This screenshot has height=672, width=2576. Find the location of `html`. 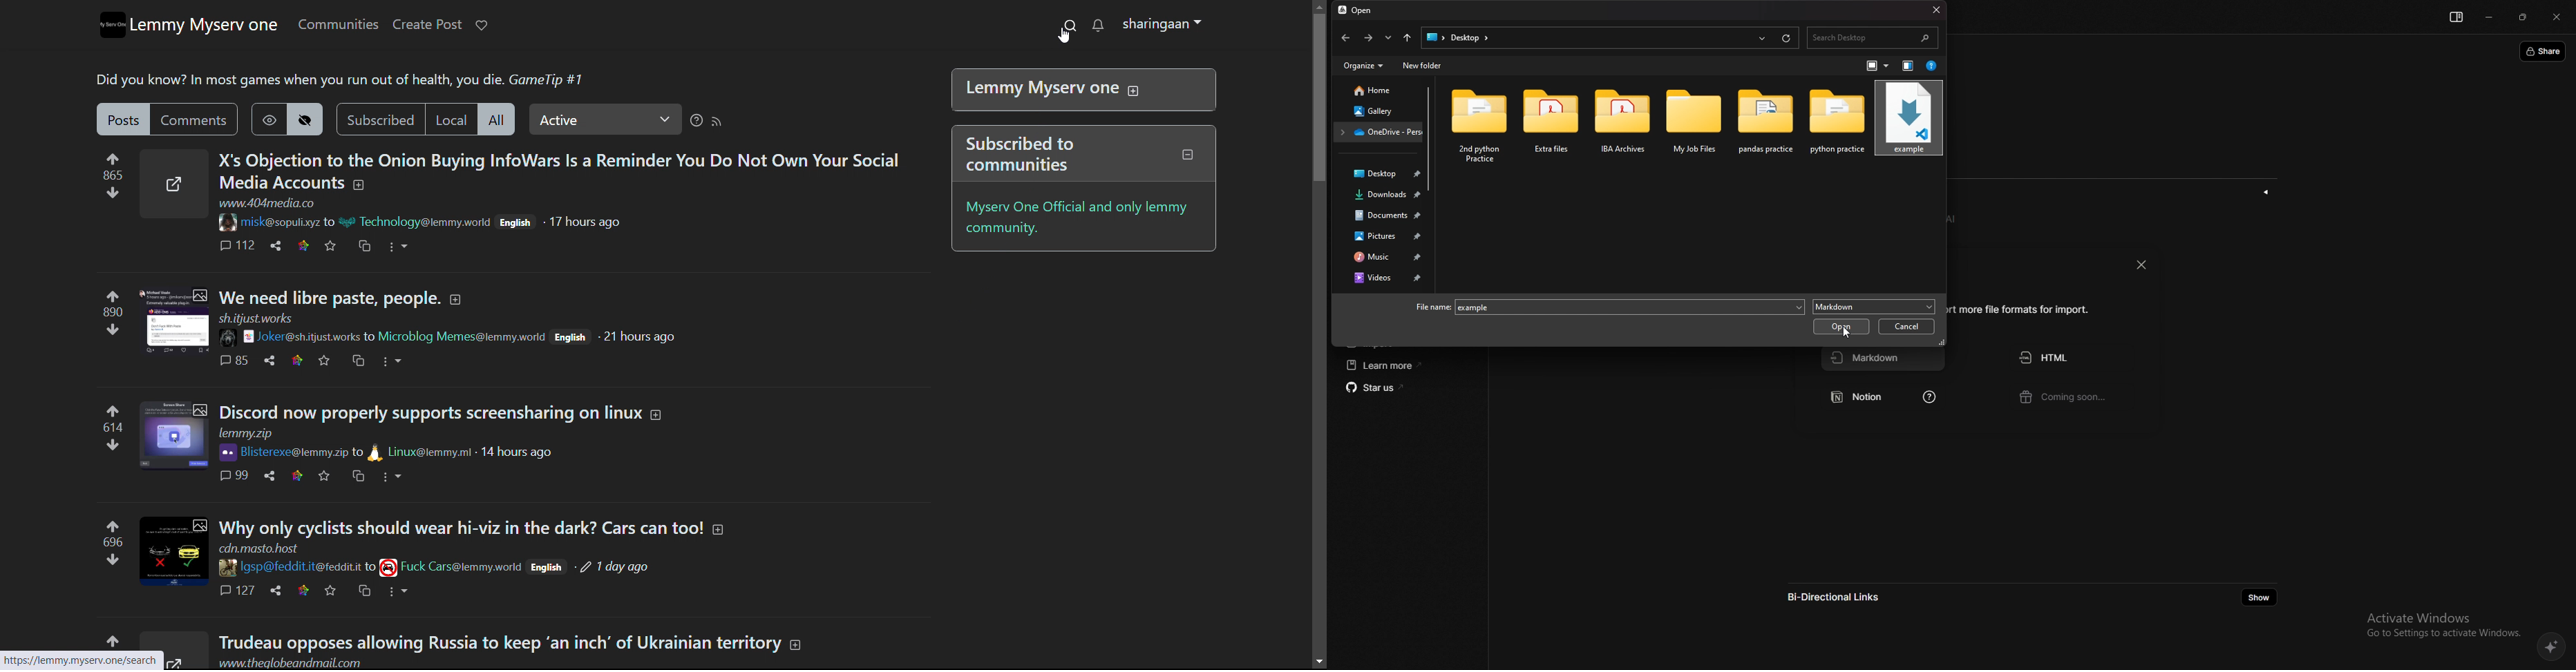

html is located at coordinates (2074, 358).